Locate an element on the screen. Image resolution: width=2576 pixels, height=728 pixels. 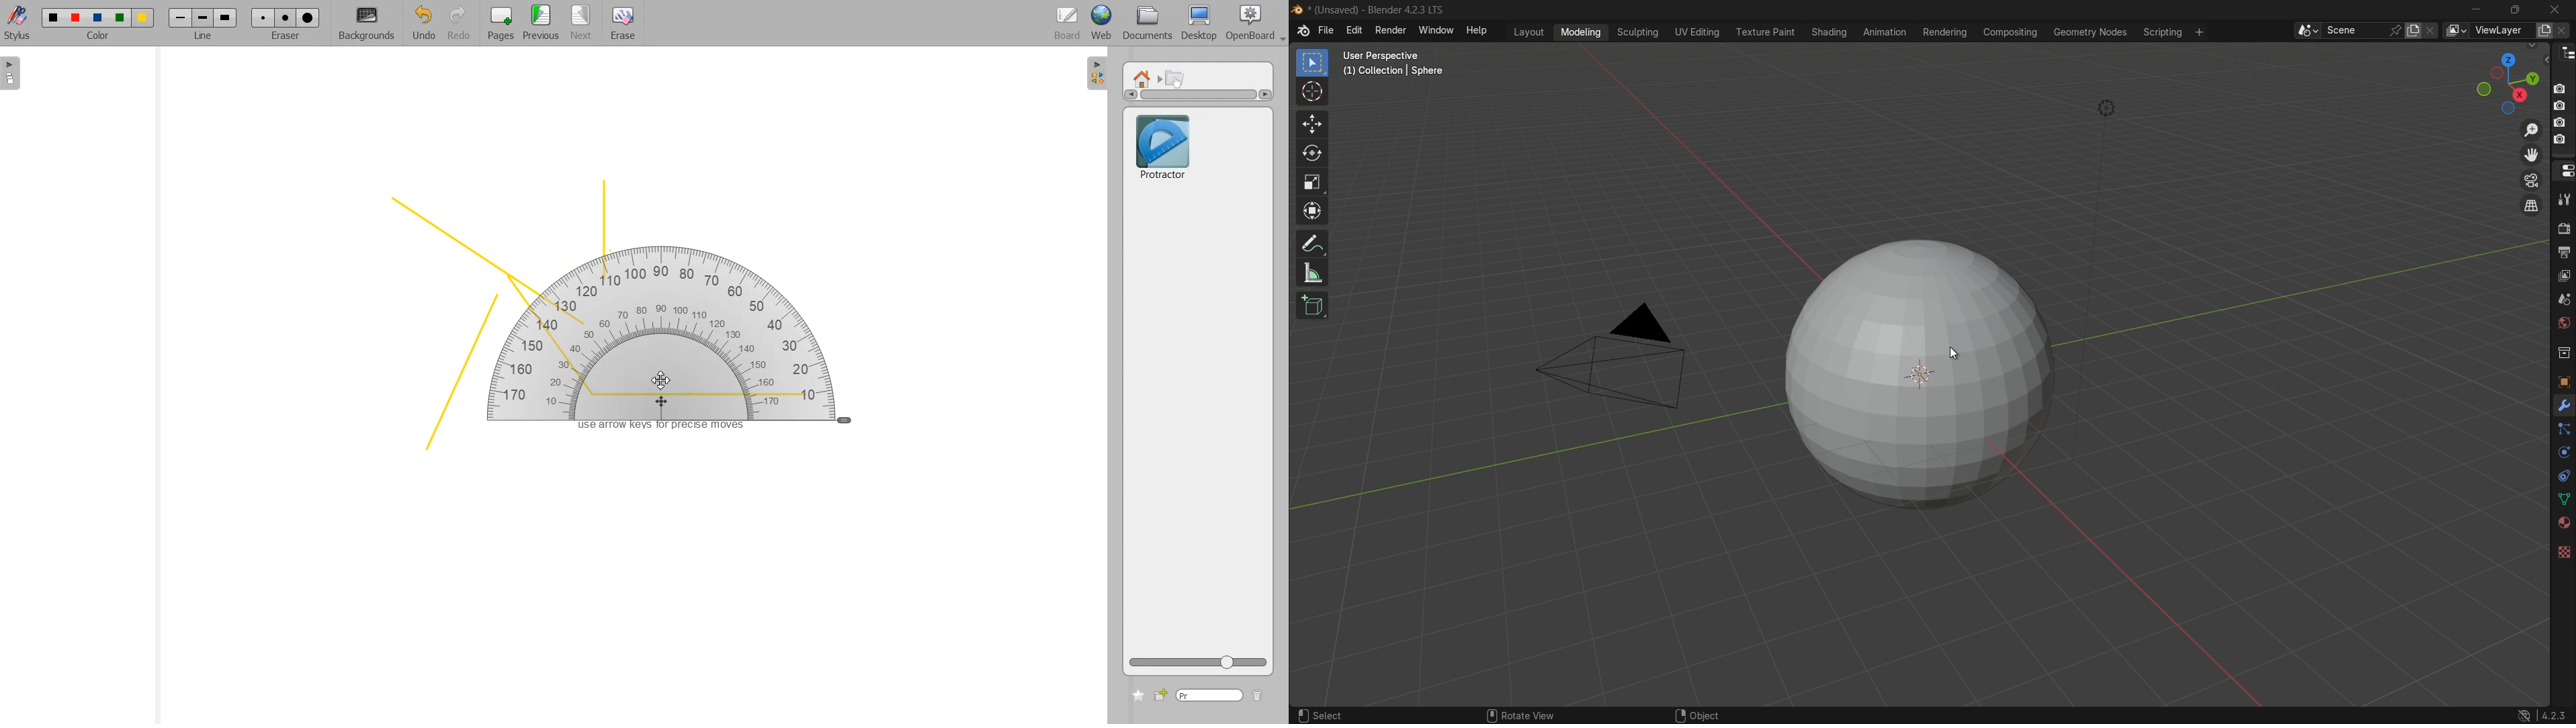
uv editing menu is located at coordinates (1698, 32).